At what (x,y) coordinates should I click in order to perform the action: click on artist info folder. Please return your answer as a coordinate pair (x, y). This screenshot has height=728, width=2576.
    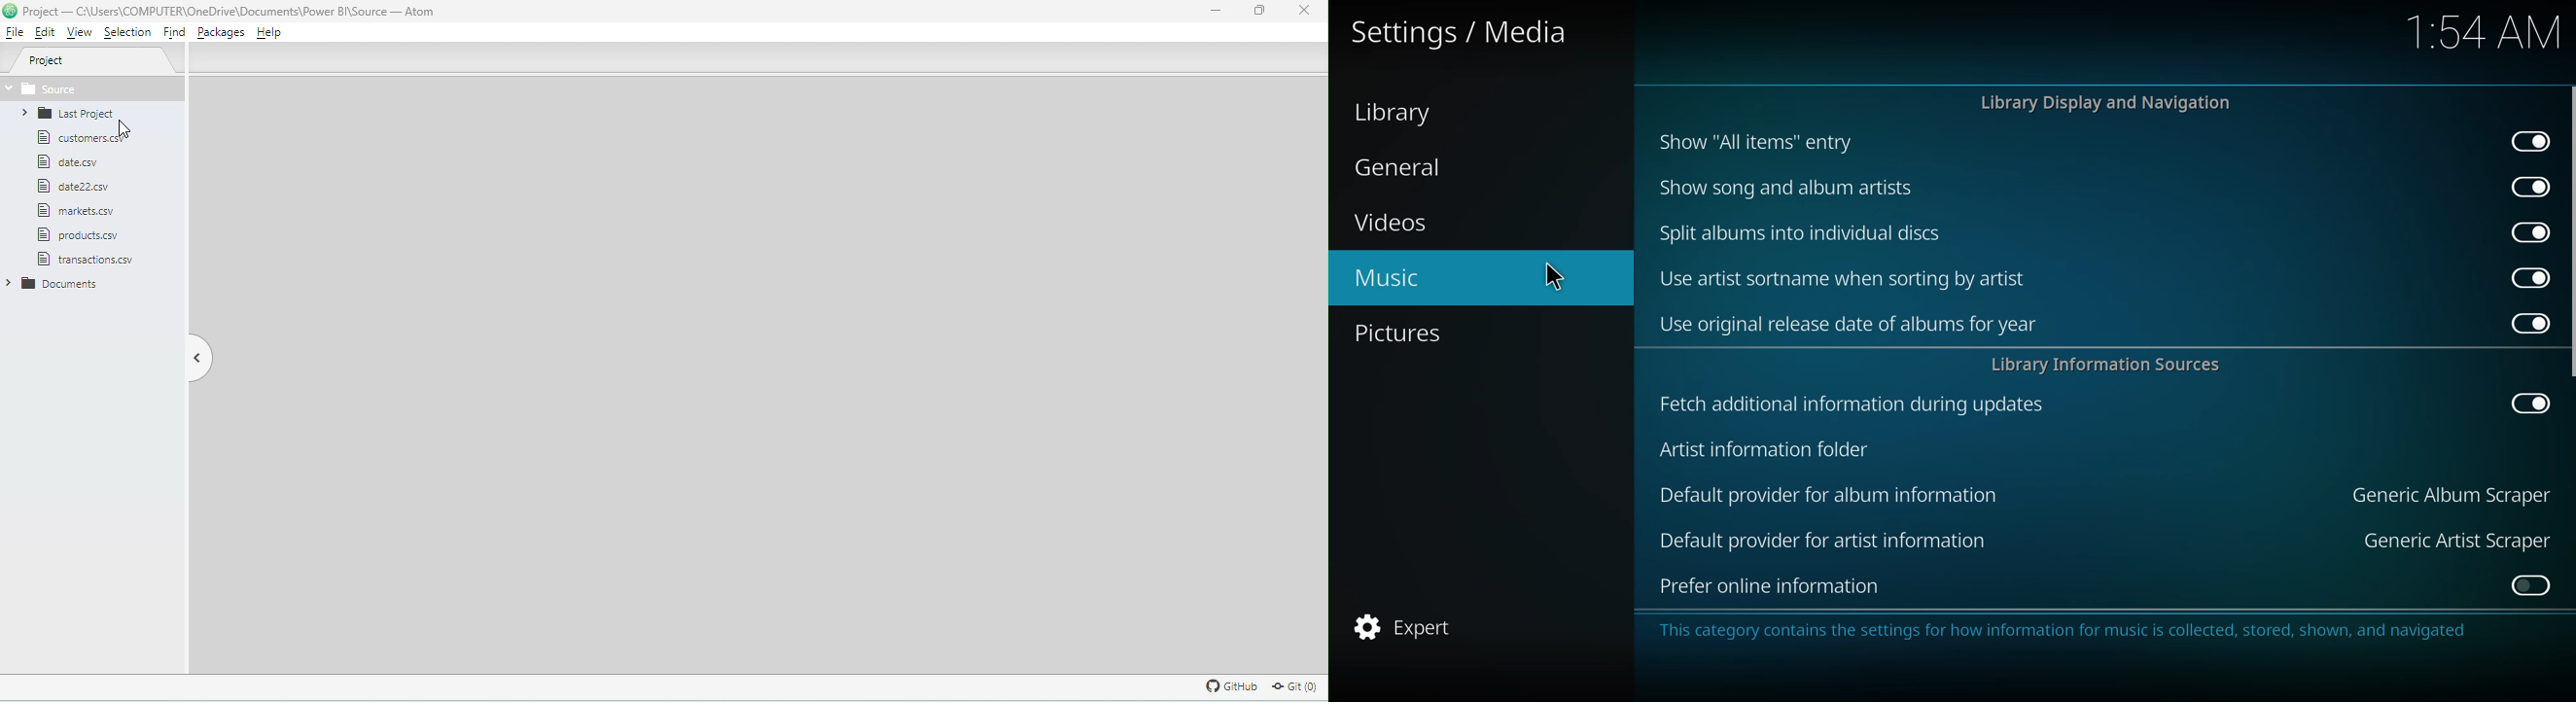
    Looking at the image, I should click on (1771, 450).